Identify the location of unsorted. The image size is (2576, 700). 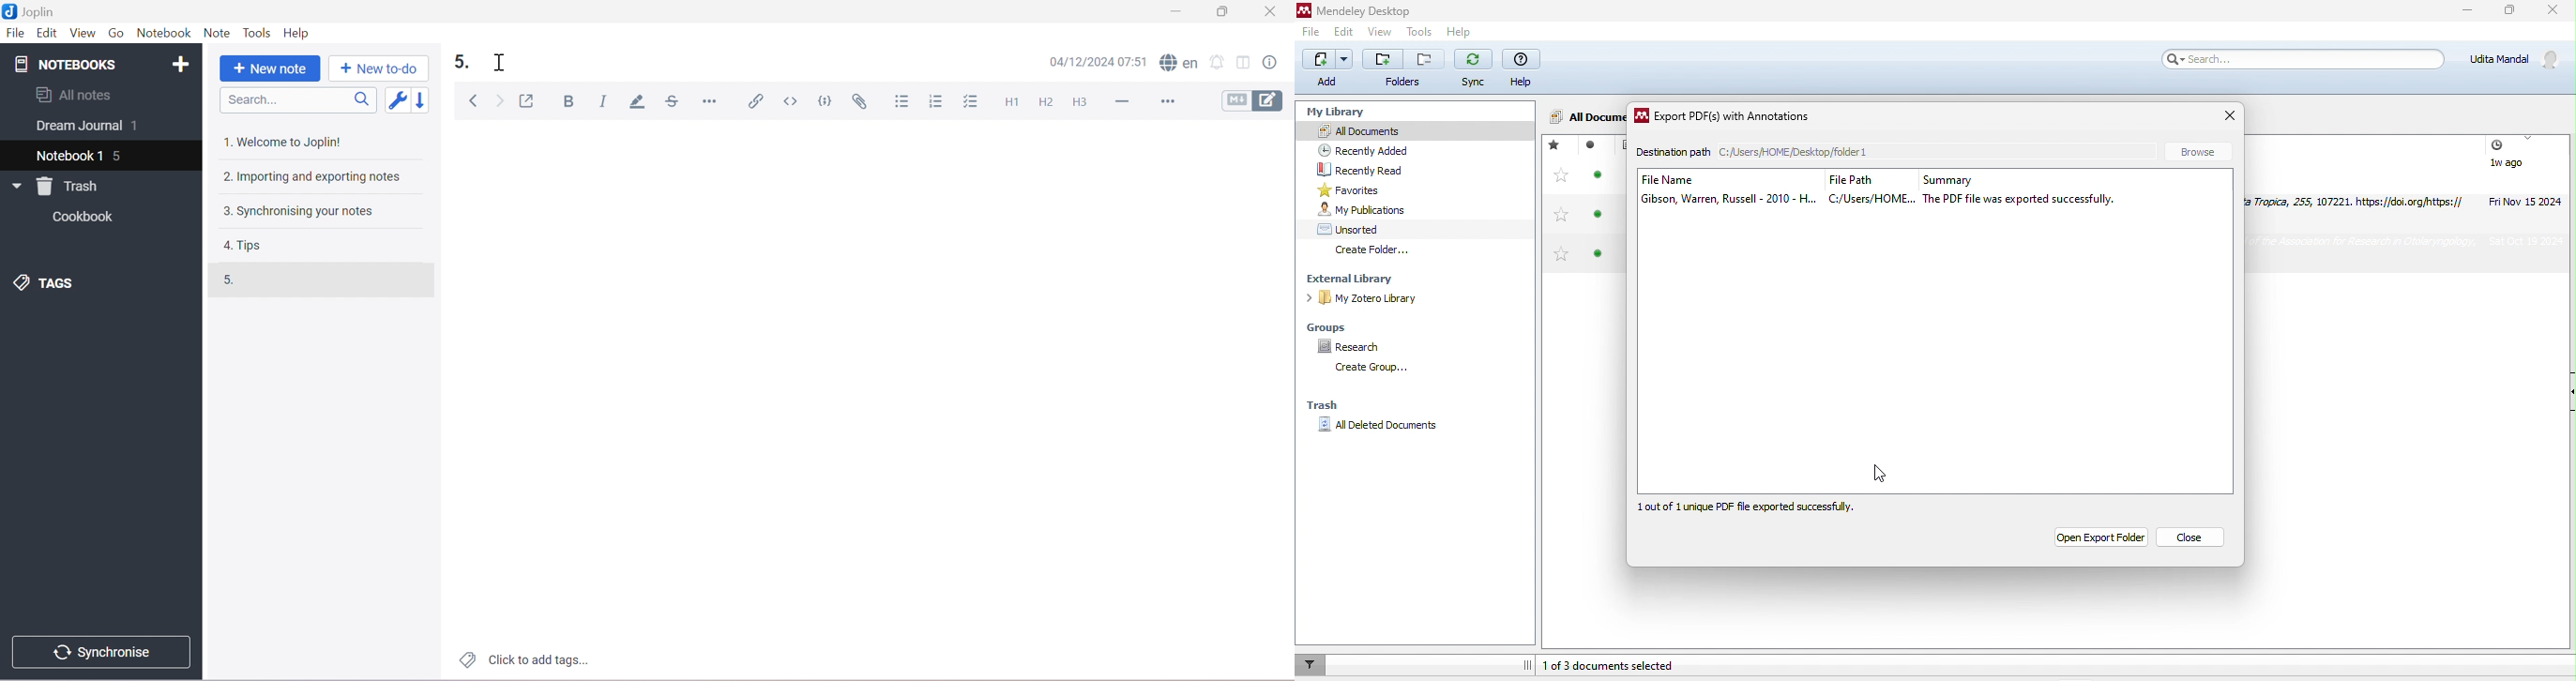
(1357, 228).